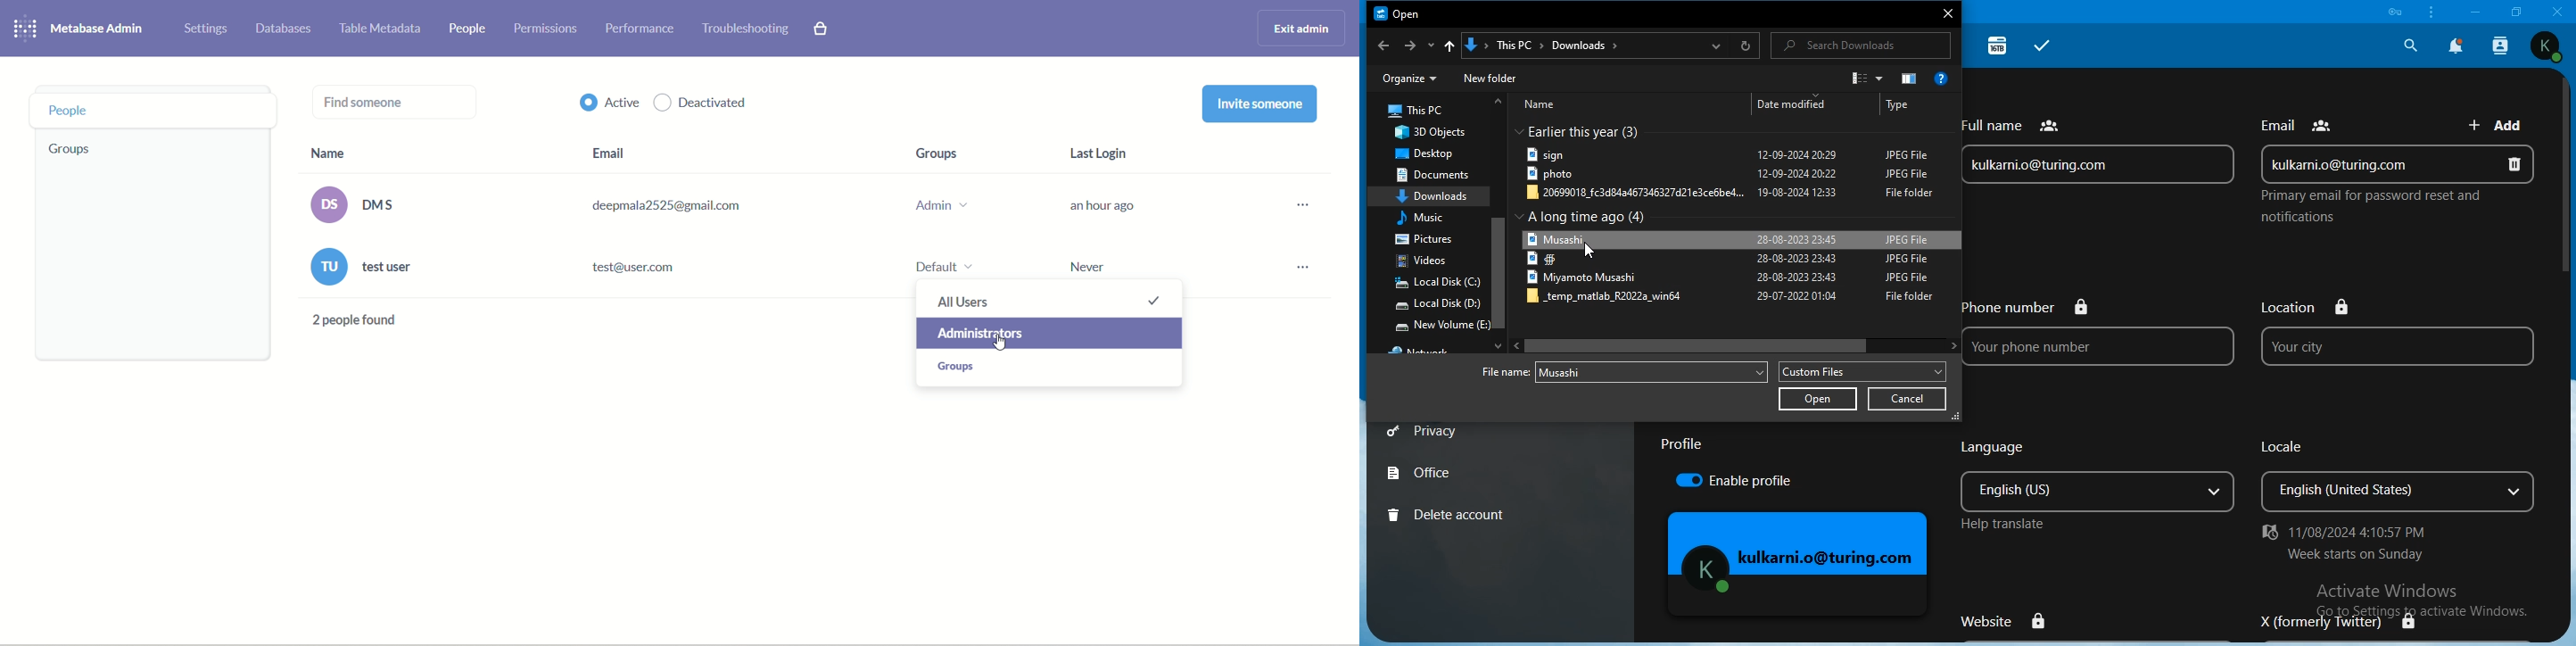 Image resolution: width=2576 pixels, height=672 pixels. What do you see at coordinates (1716, 105) in the screenshot?
I see `text` at bounding box center [1716, 105].